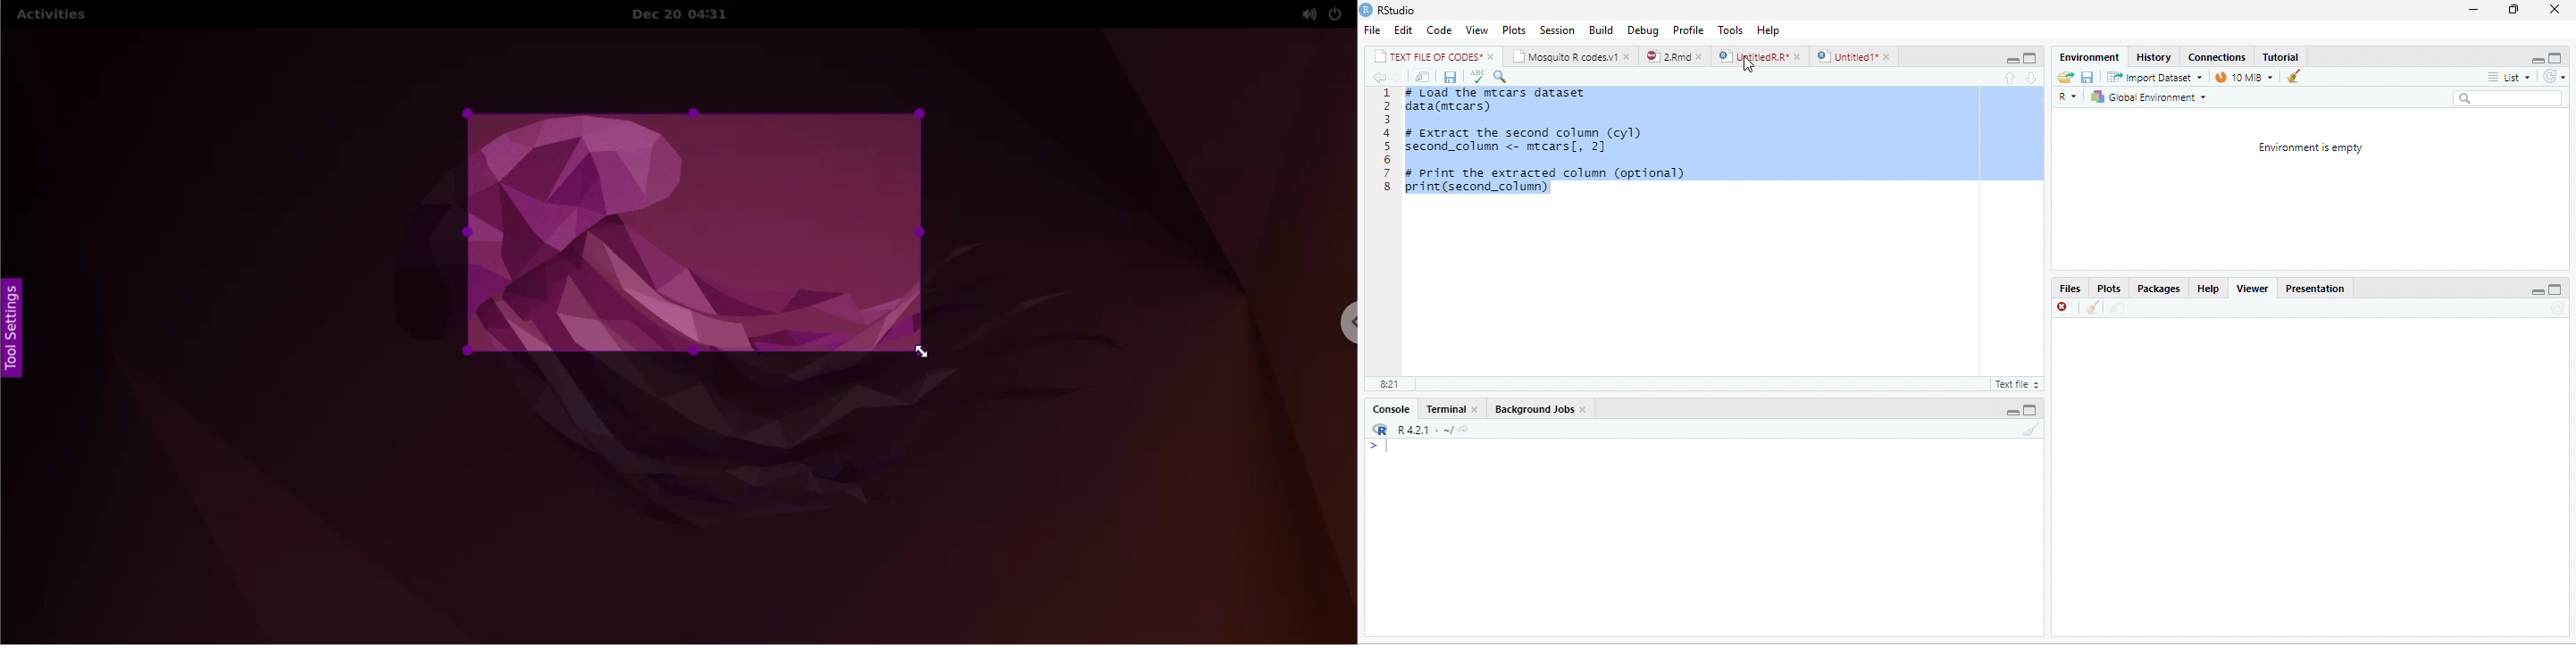 This screenshot has width=2576, height=672. Describe the element at coordinates (2014, 57) in the screenshot. I see `maximize` at that location.